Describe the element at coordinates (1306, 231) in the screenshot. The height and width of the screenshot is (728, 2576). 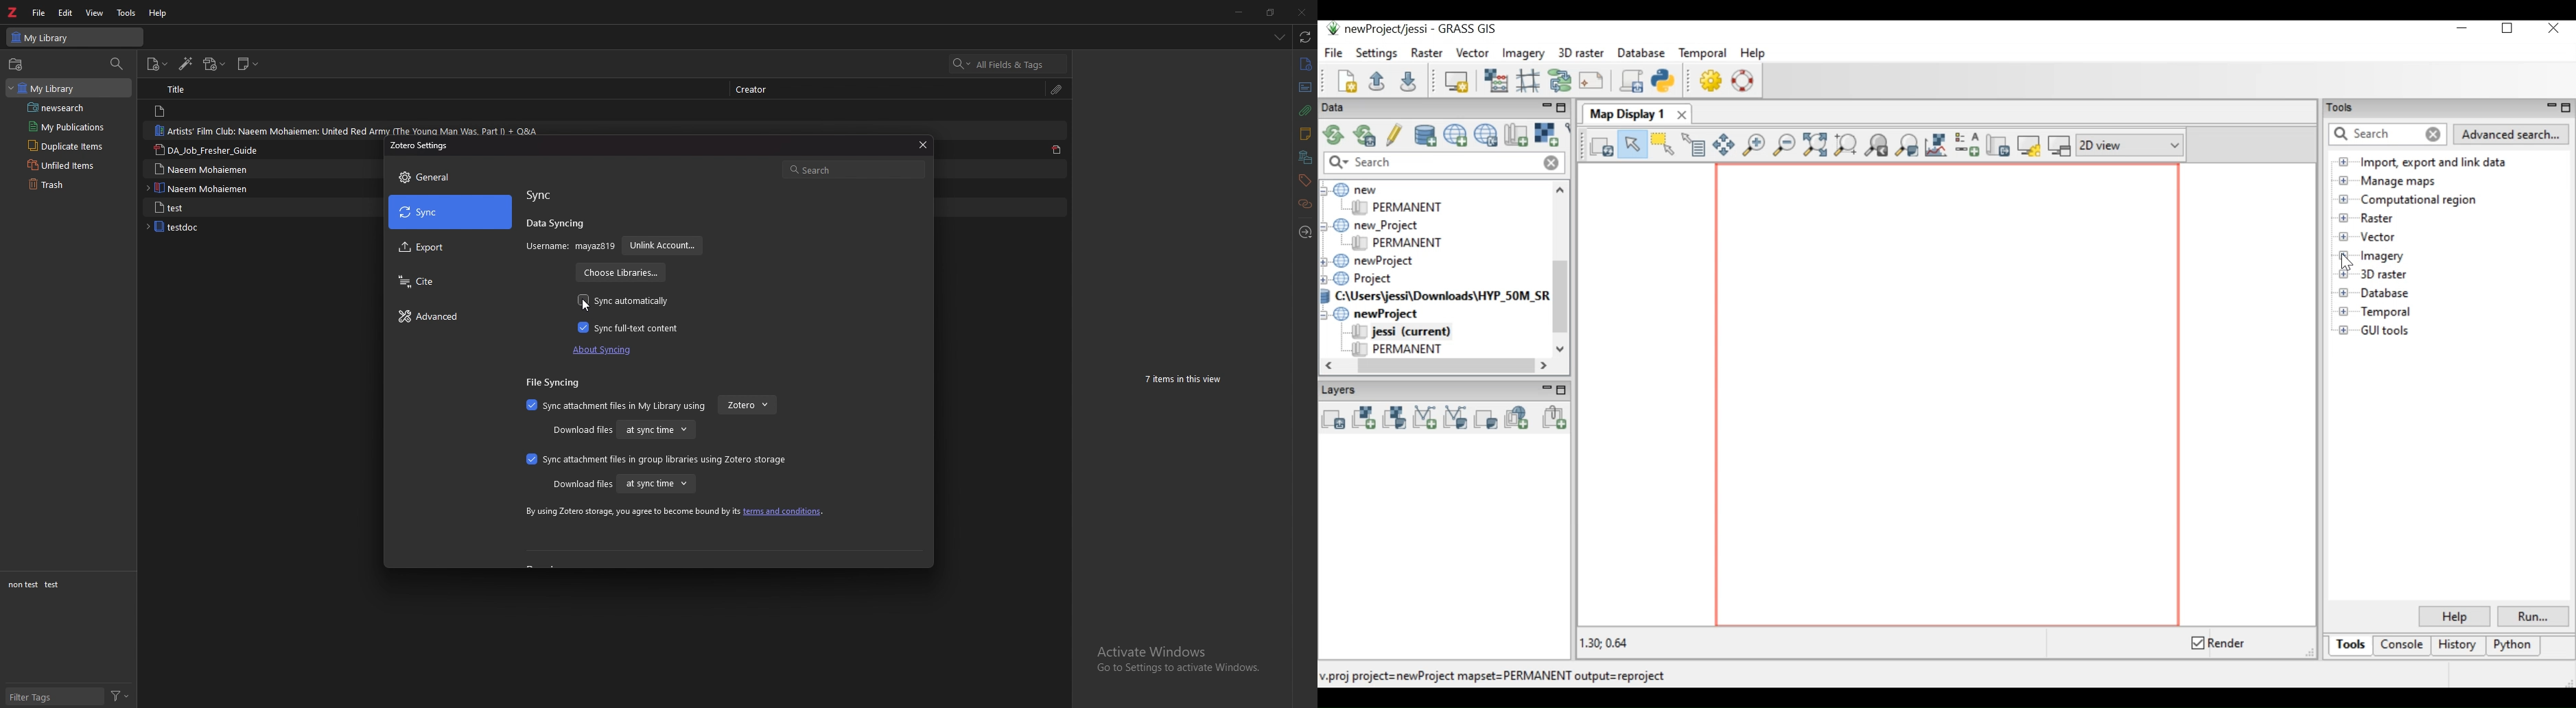
I see `locate` at that location.